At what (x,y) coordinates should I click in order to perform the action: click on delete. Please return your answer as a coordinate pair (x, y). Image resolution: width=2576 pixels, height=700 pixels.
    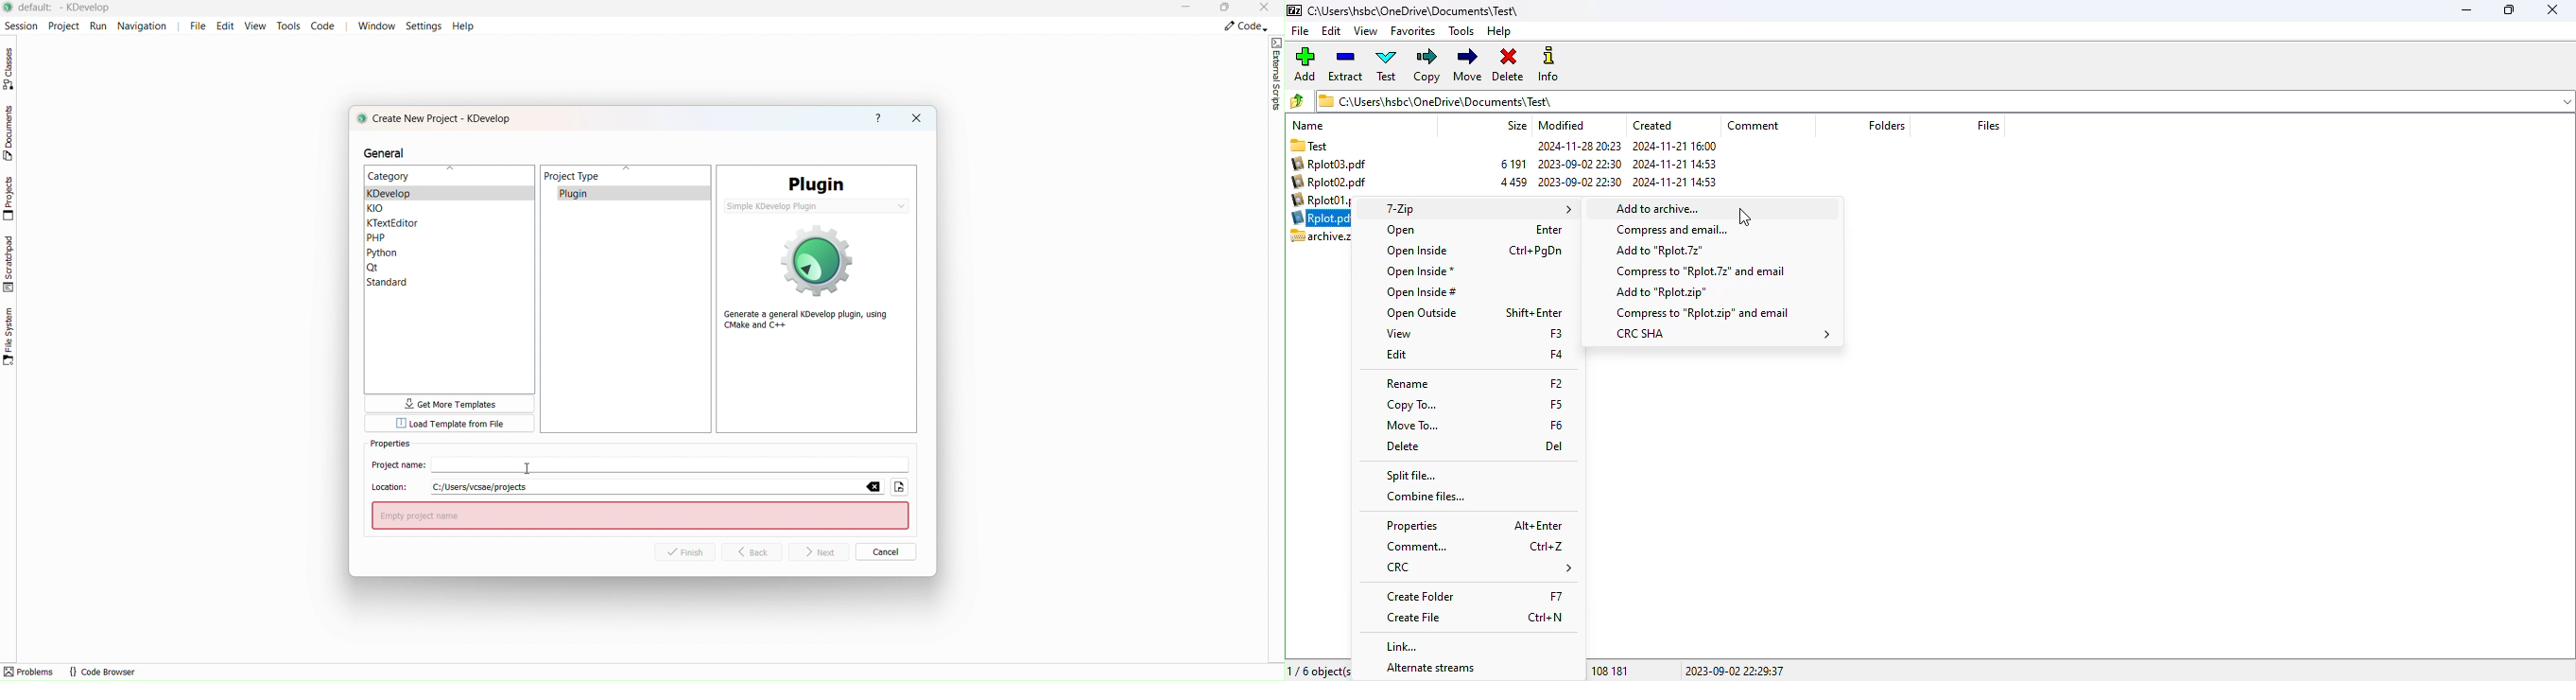
    Looking at the image, I should click on (1508, 65).